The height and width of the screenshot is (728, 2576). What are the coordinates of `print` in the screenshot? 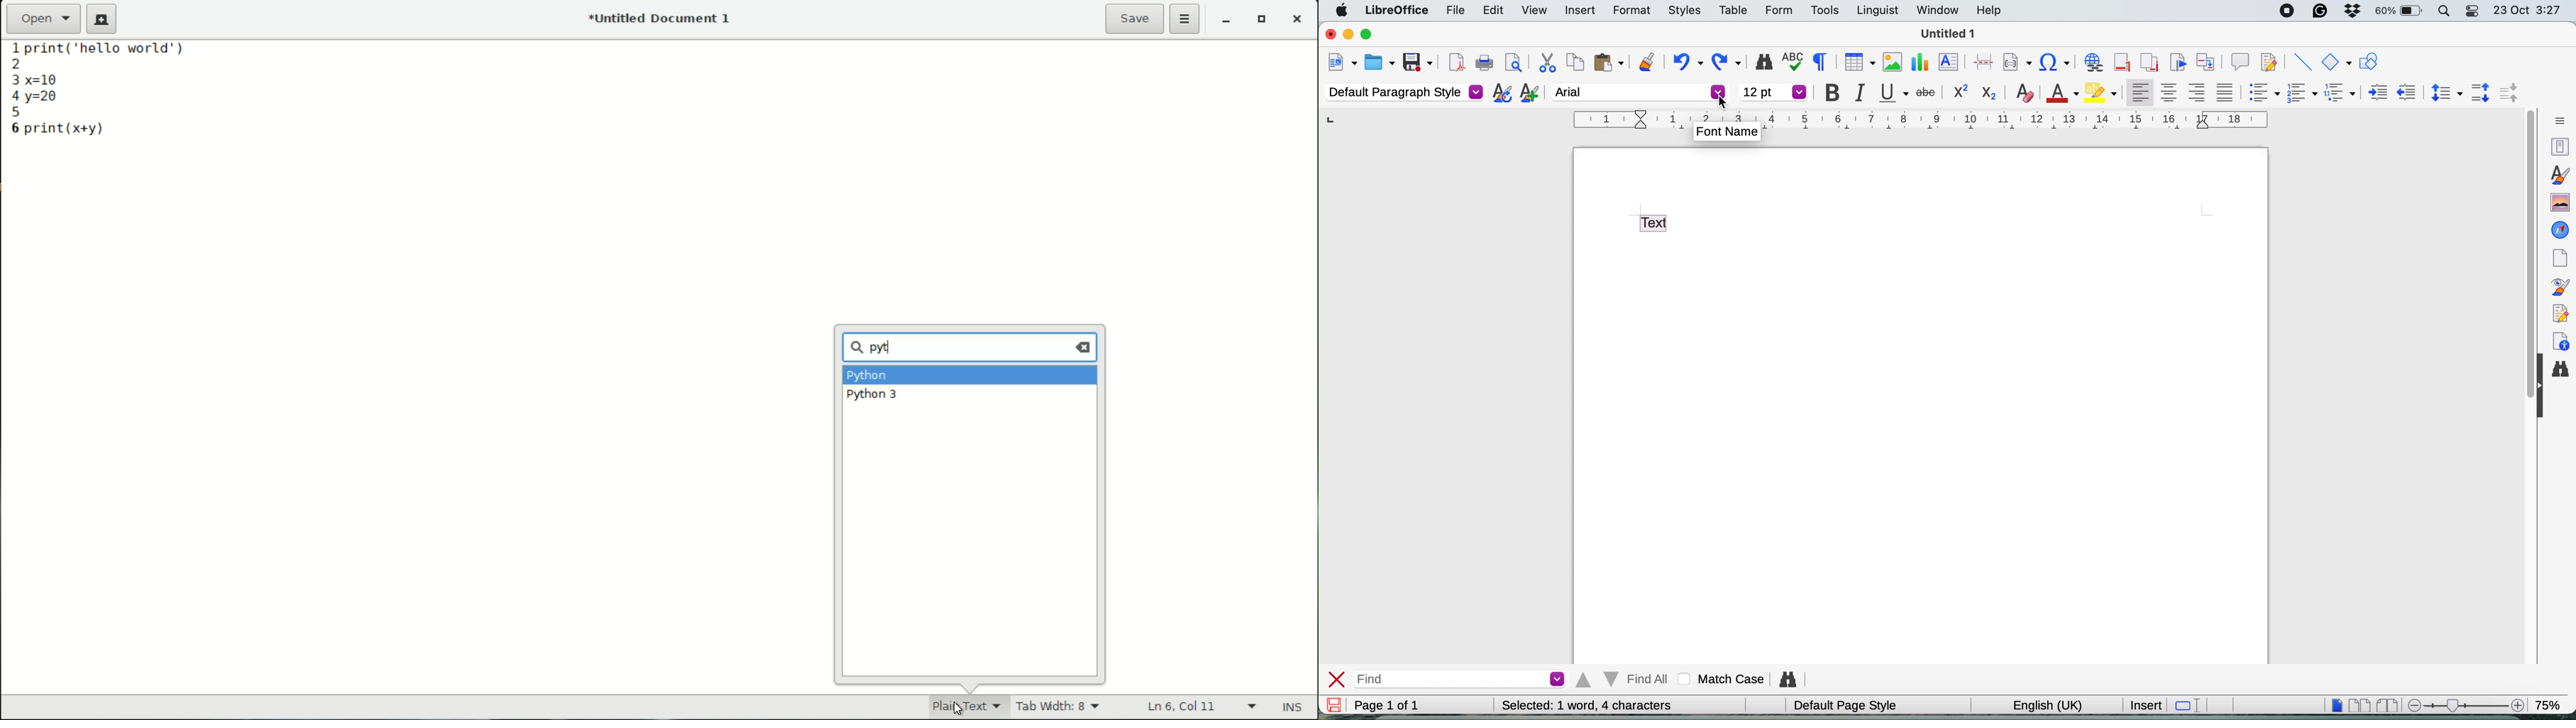 It's located at (1483, 64).